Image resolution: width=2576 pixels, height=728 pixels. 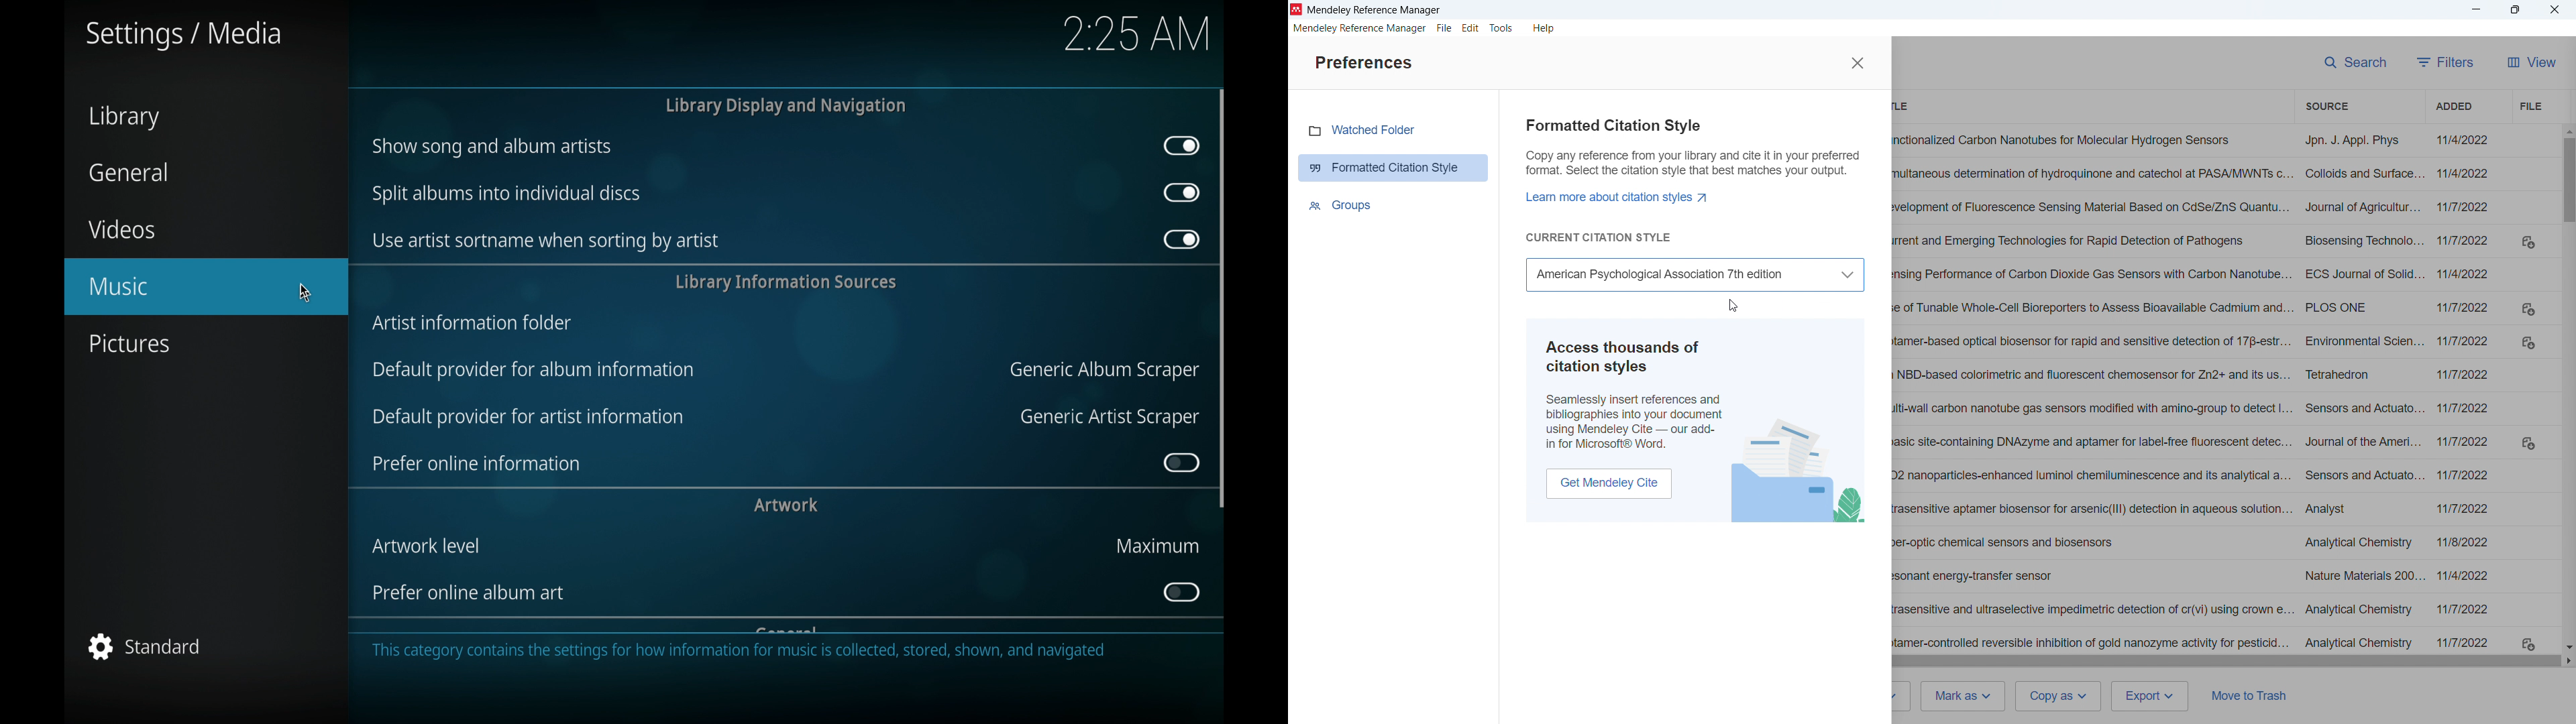 I want to click on maximum, so click(x=1156, y=546).